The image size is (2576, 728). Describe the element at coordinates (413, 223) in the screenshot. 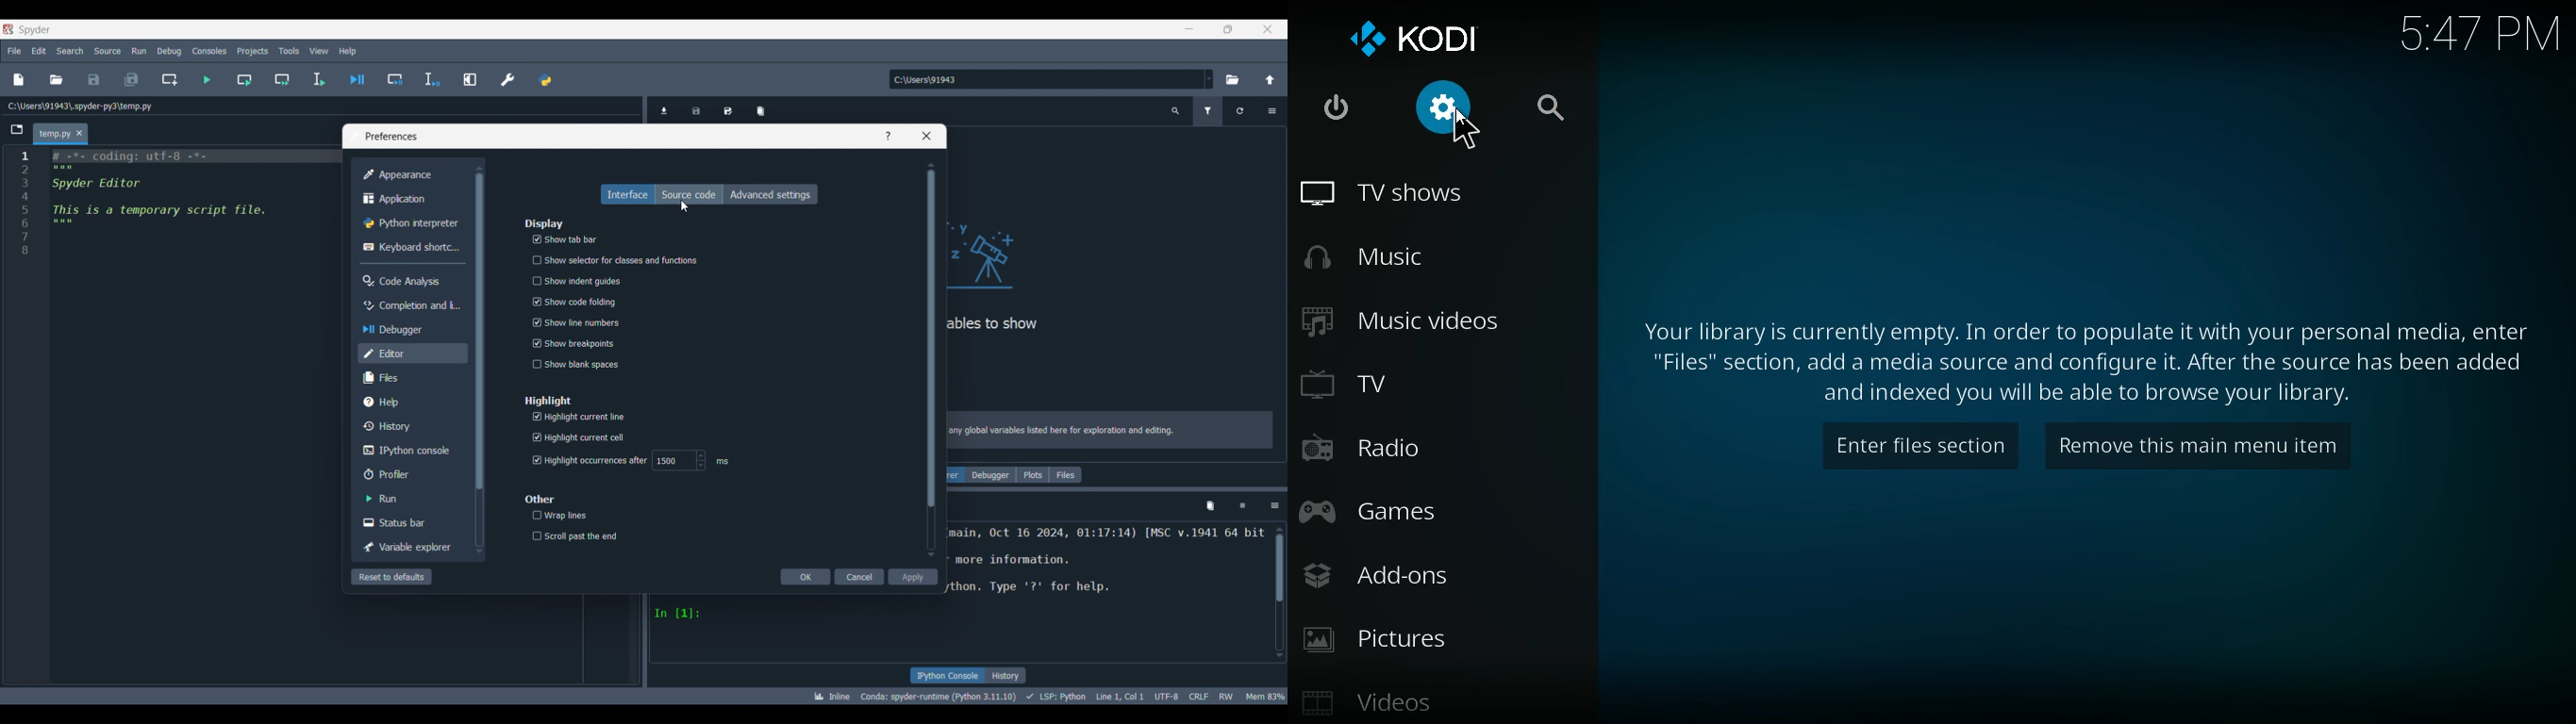

I see `Python interpreter` at that location.